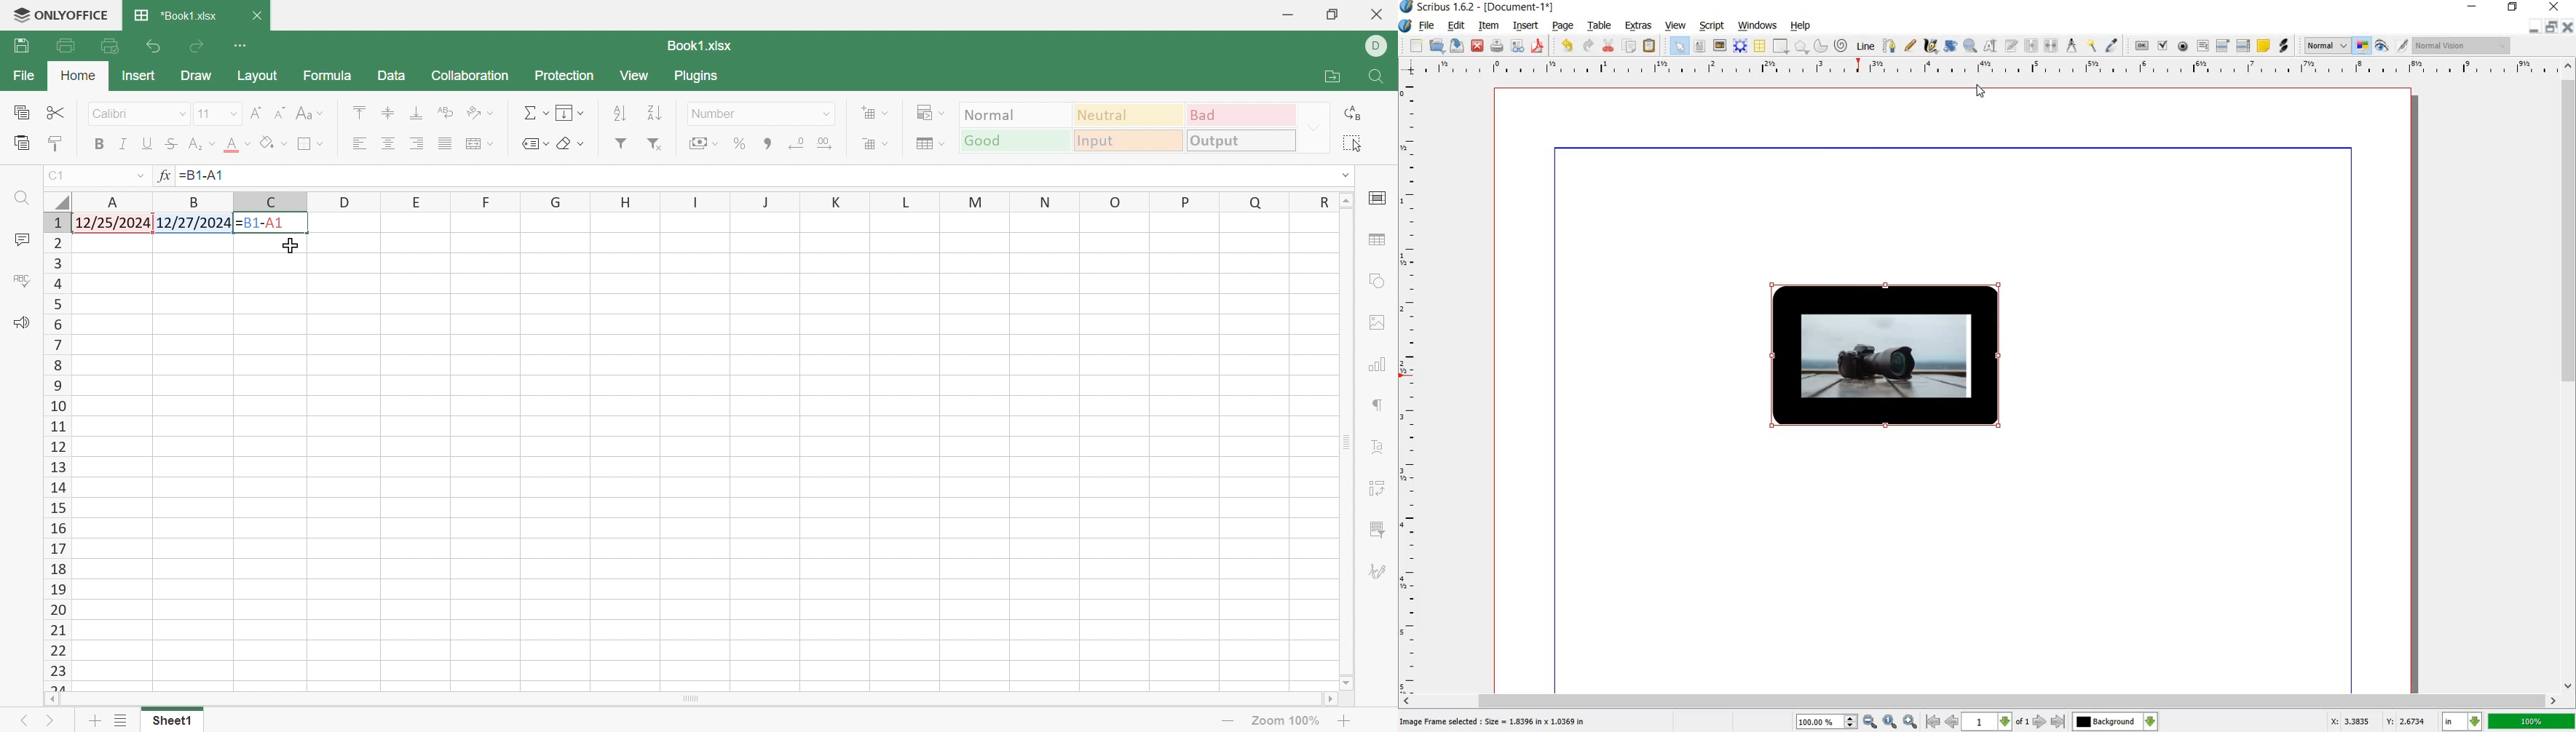 The image size is (2576, 756). What do you see at coordinates (1342, 199) in the screenshot?
I see `Scroll Up` at bounding box center [1342, 199].